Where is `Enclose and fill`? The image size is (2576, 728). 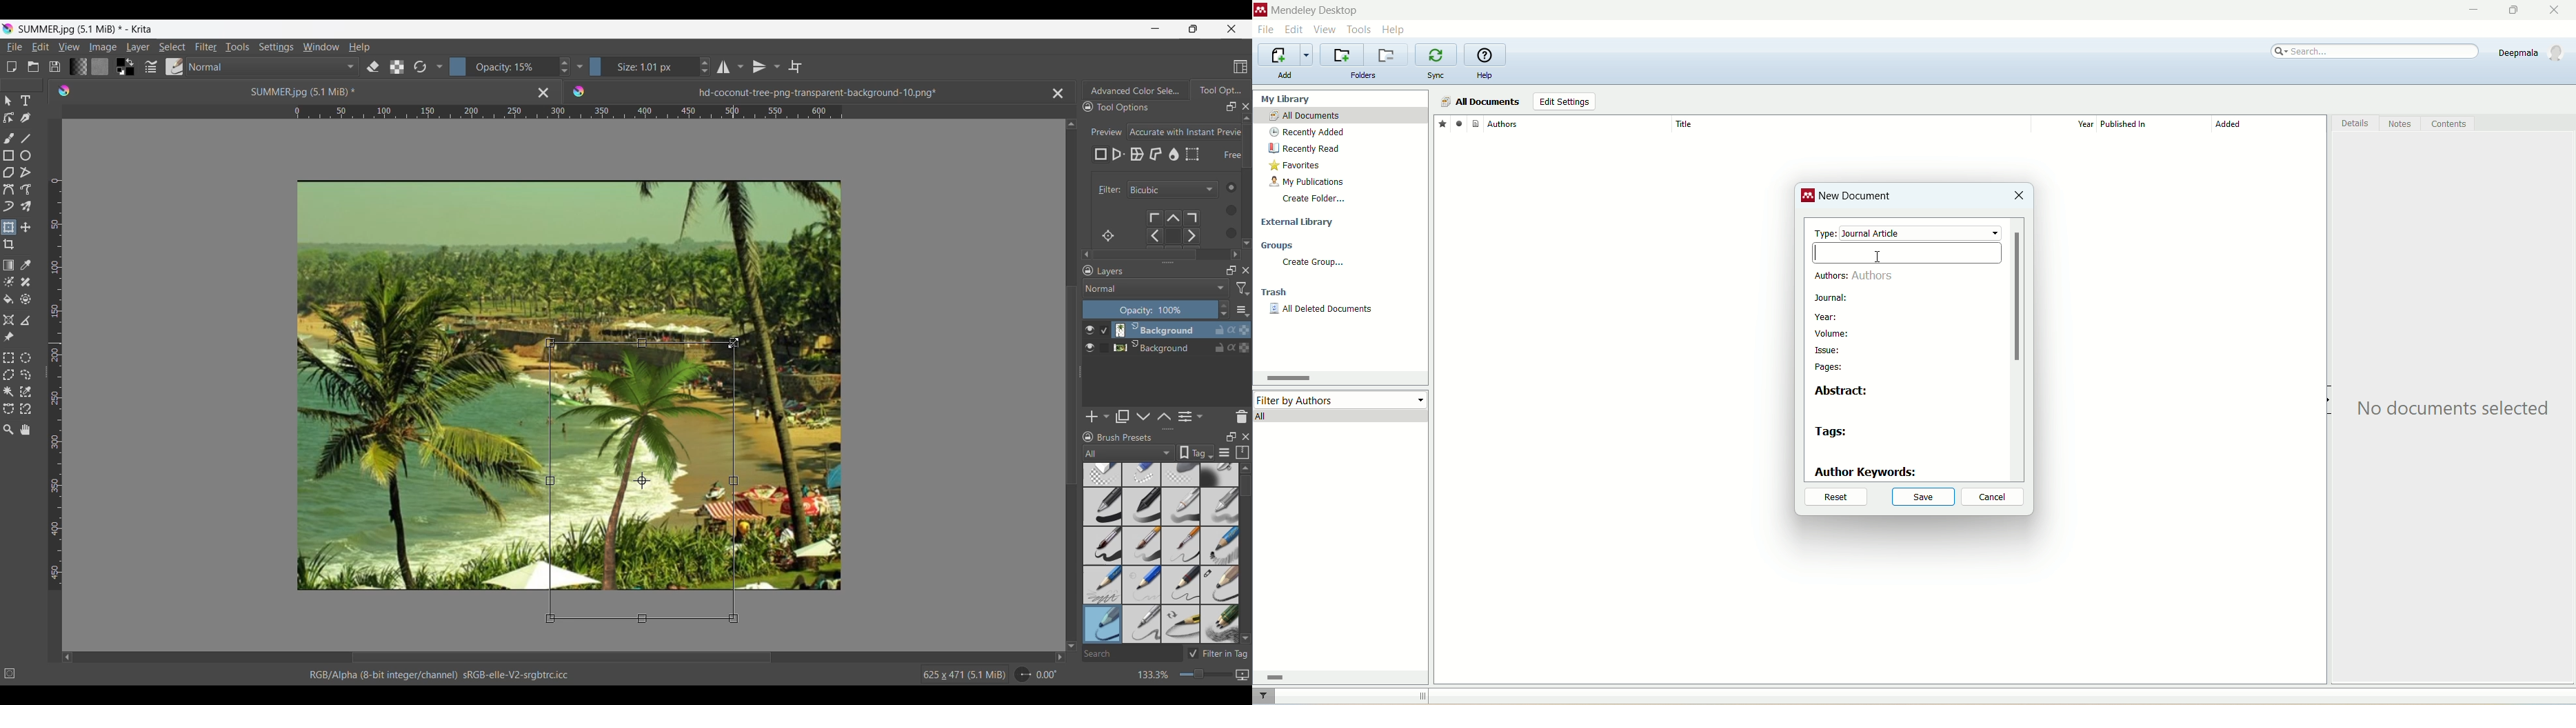
Enclose and fill is located at coordinates (25, 300).